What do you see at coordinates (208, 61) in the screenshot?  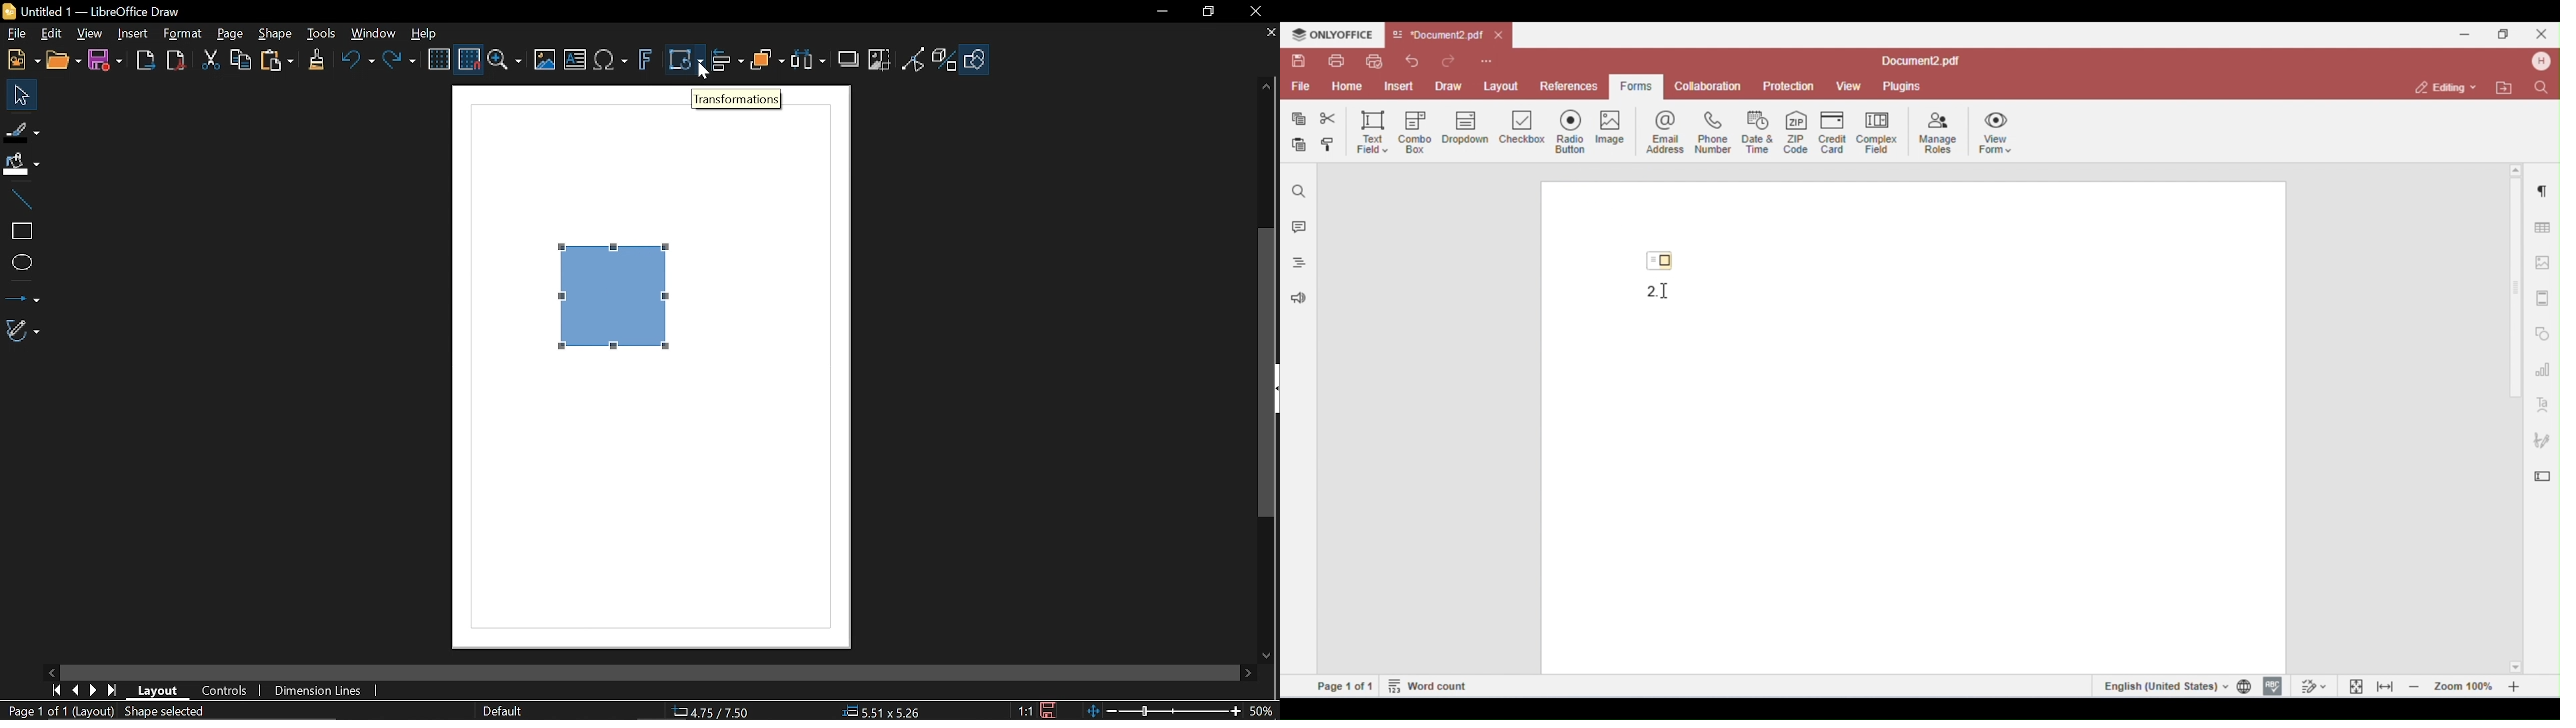 I see `Cut` at bounding box center [208, 61].